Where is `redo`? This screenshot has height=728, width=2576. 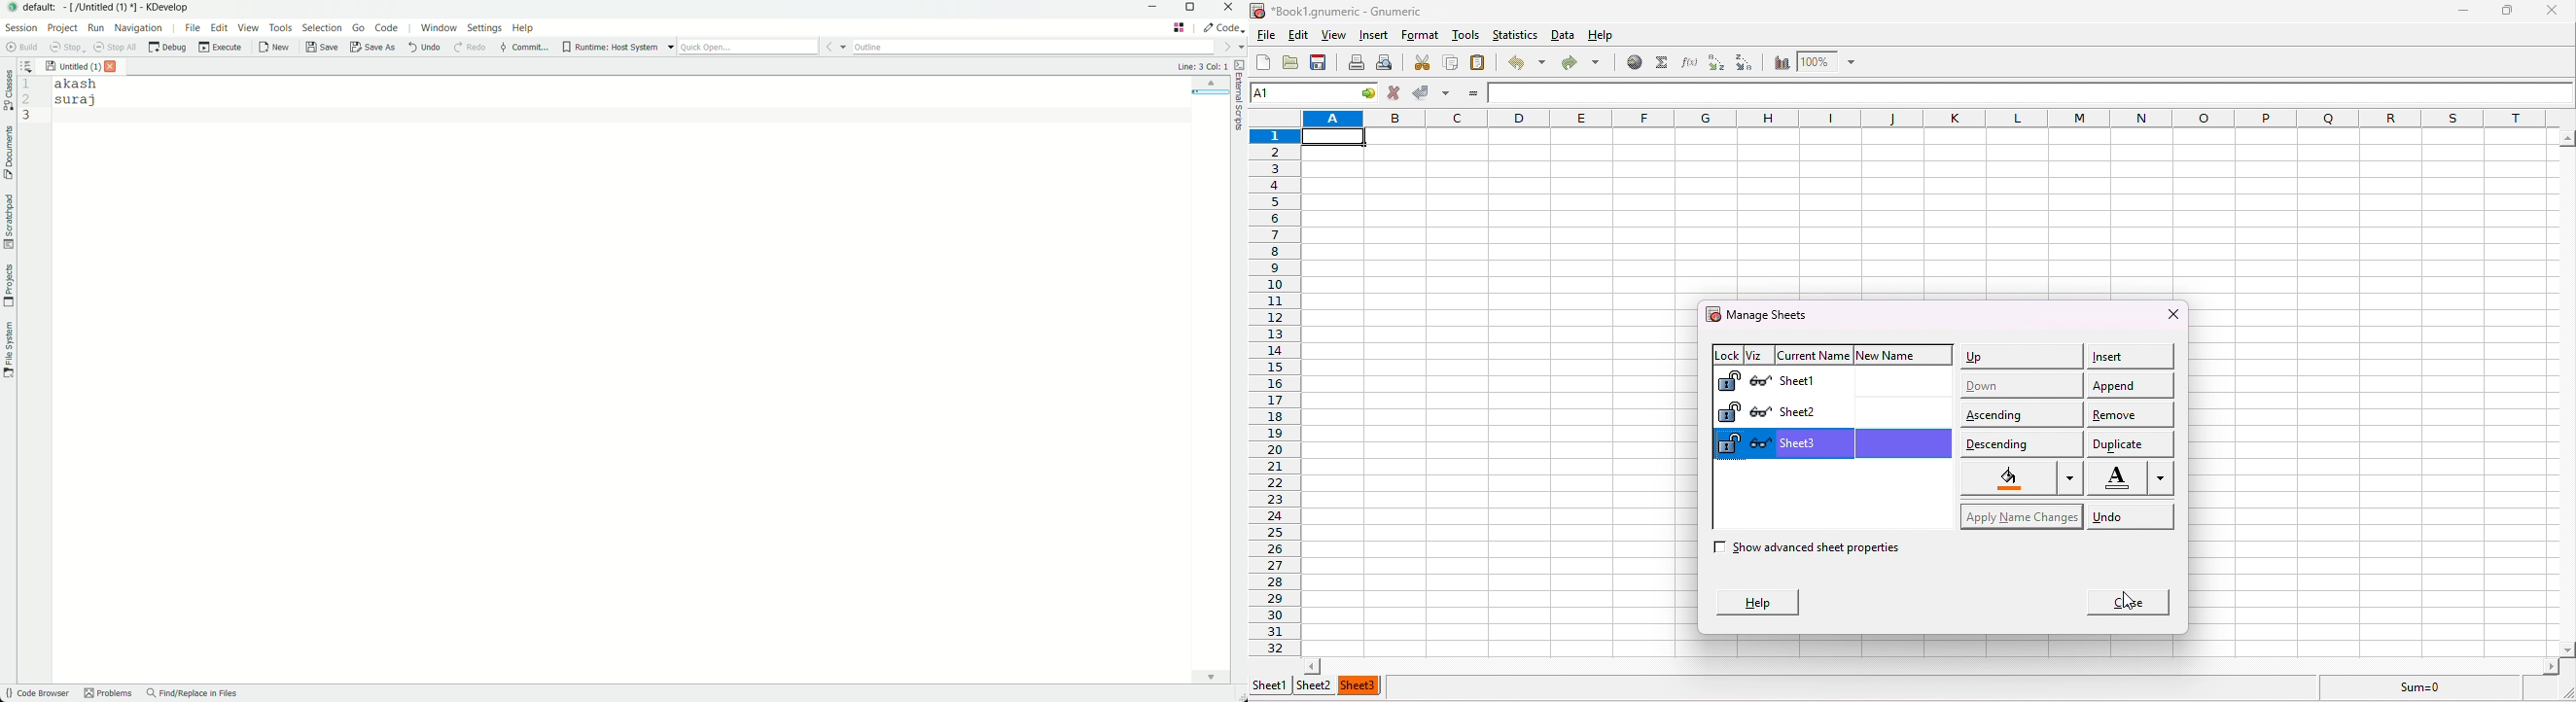
redo is located at coordinates (1580, 59).